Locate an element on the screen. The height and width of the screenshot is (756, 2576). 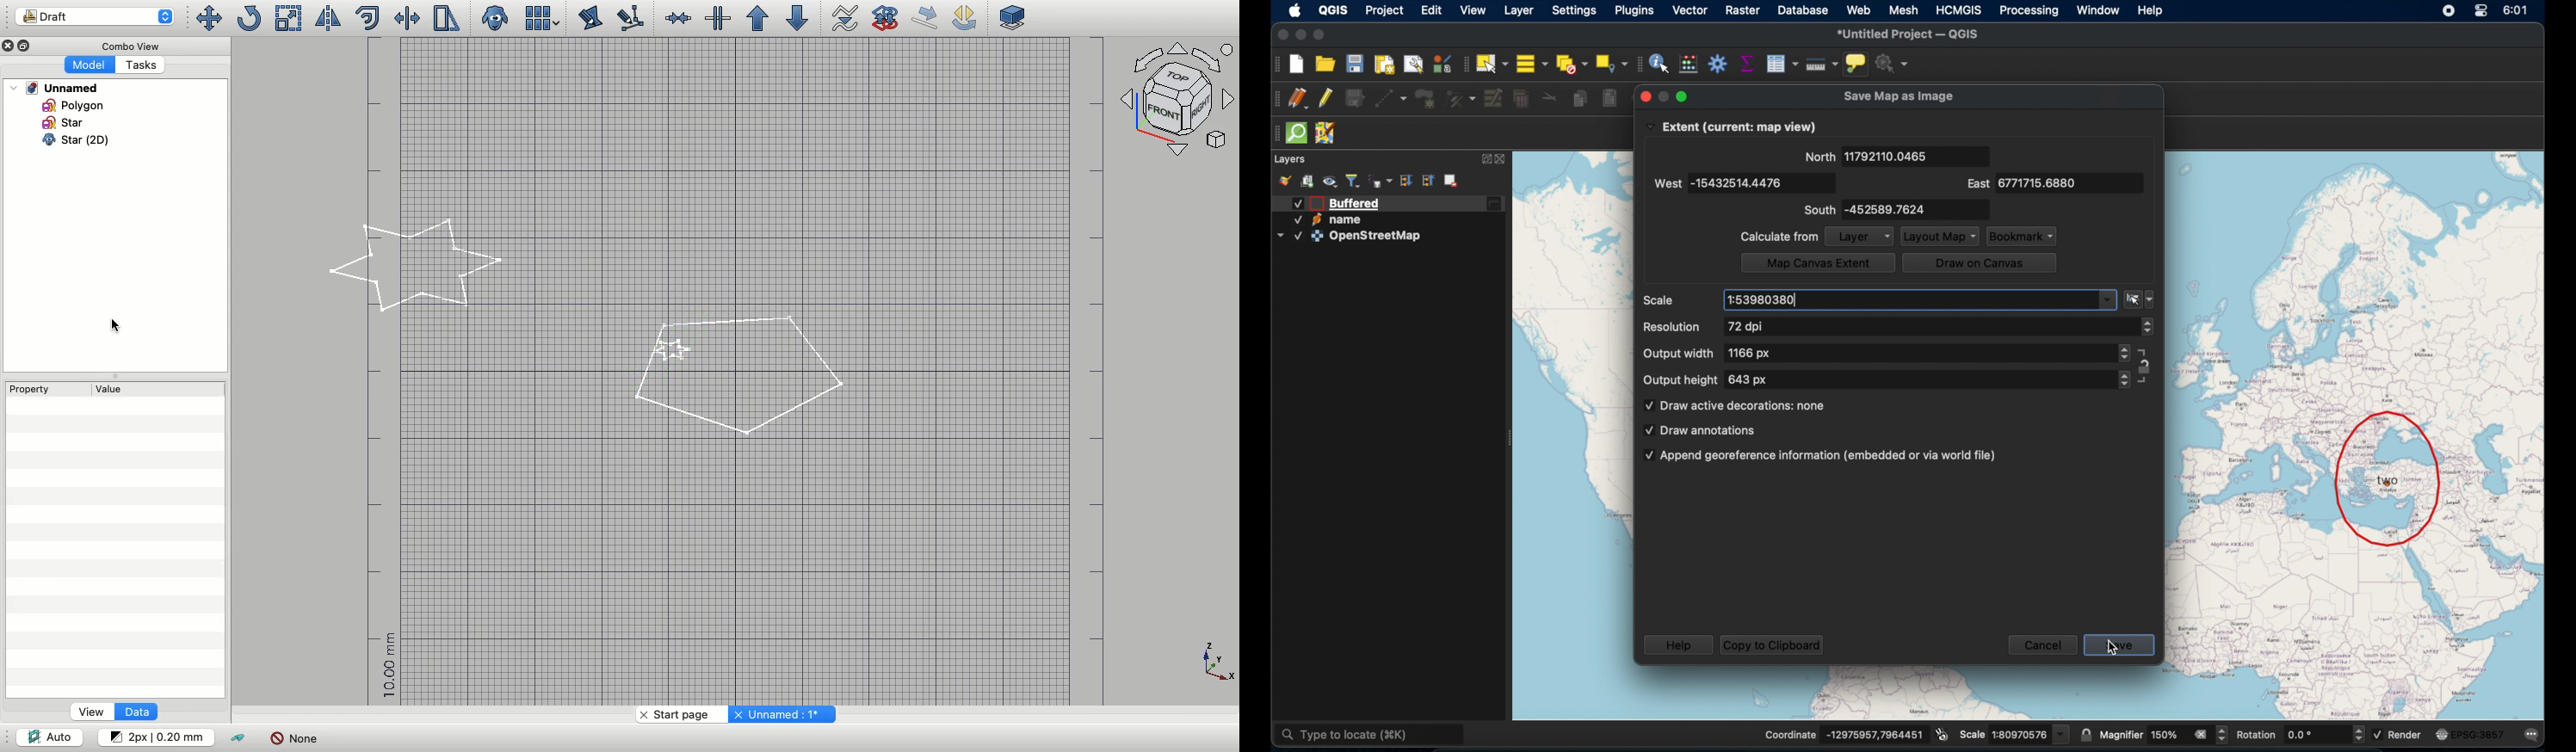
add group is located at coordinates (1307, 181).